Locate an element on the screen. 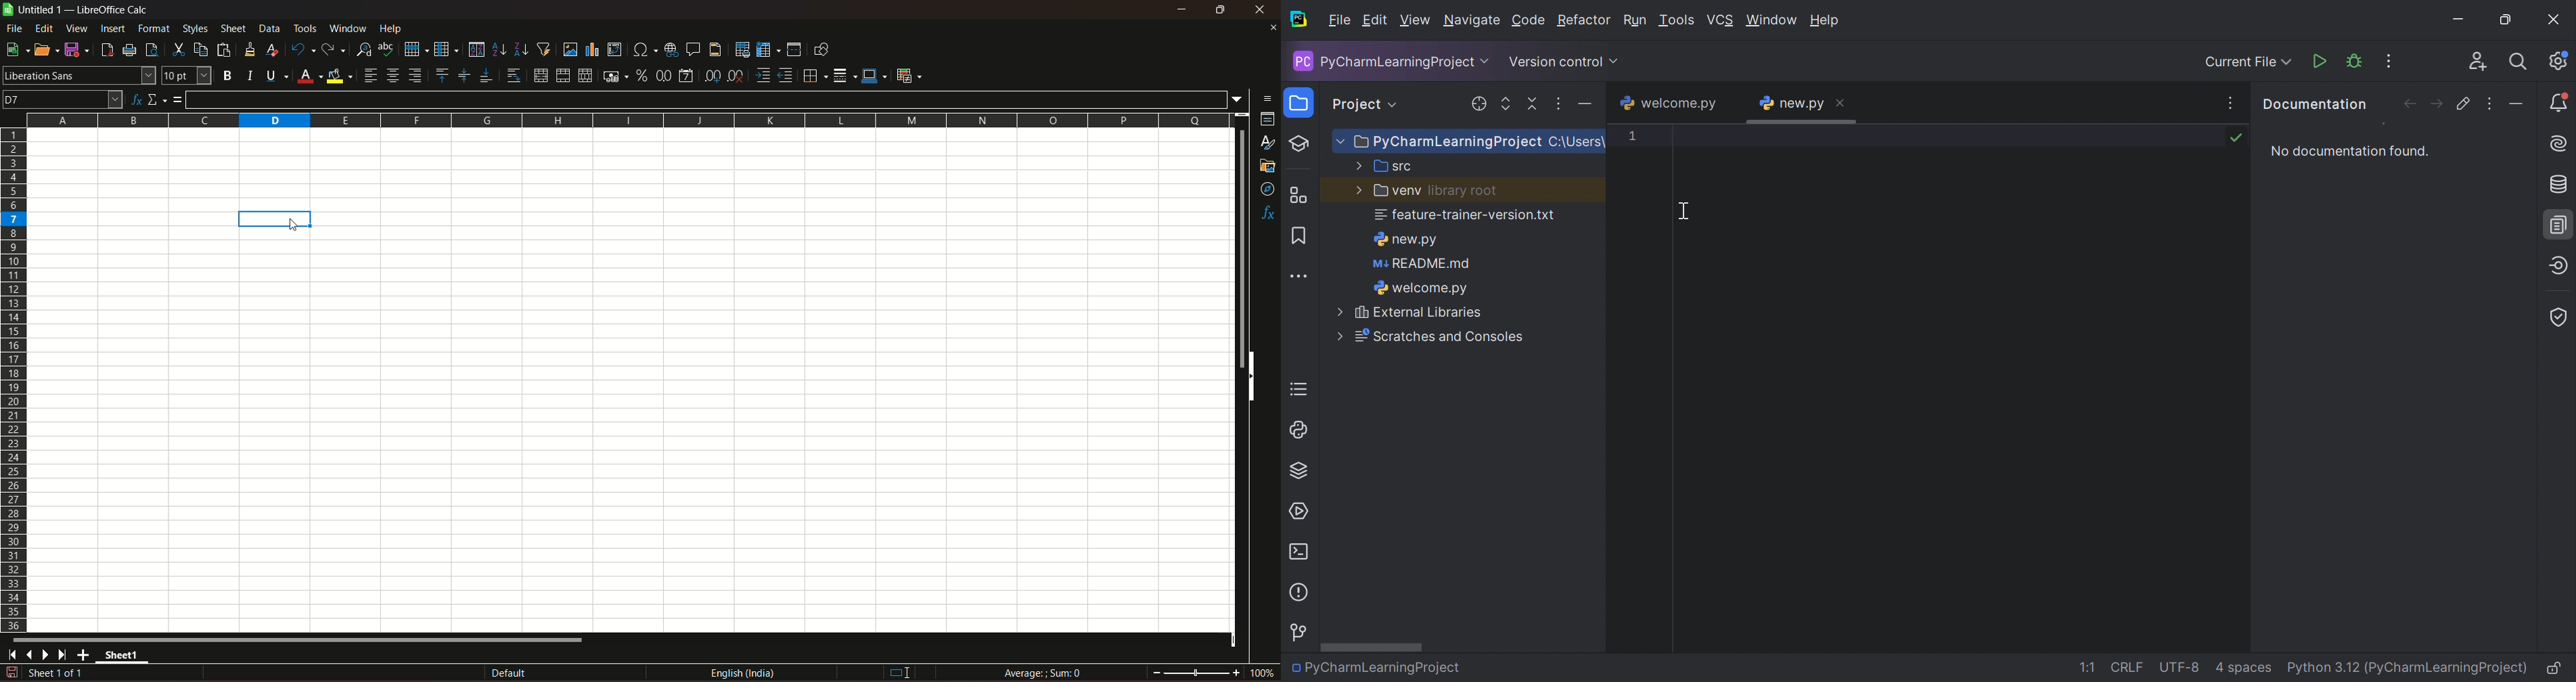 The image size is (2576, 700). sort is located at coordinates (476, 49).